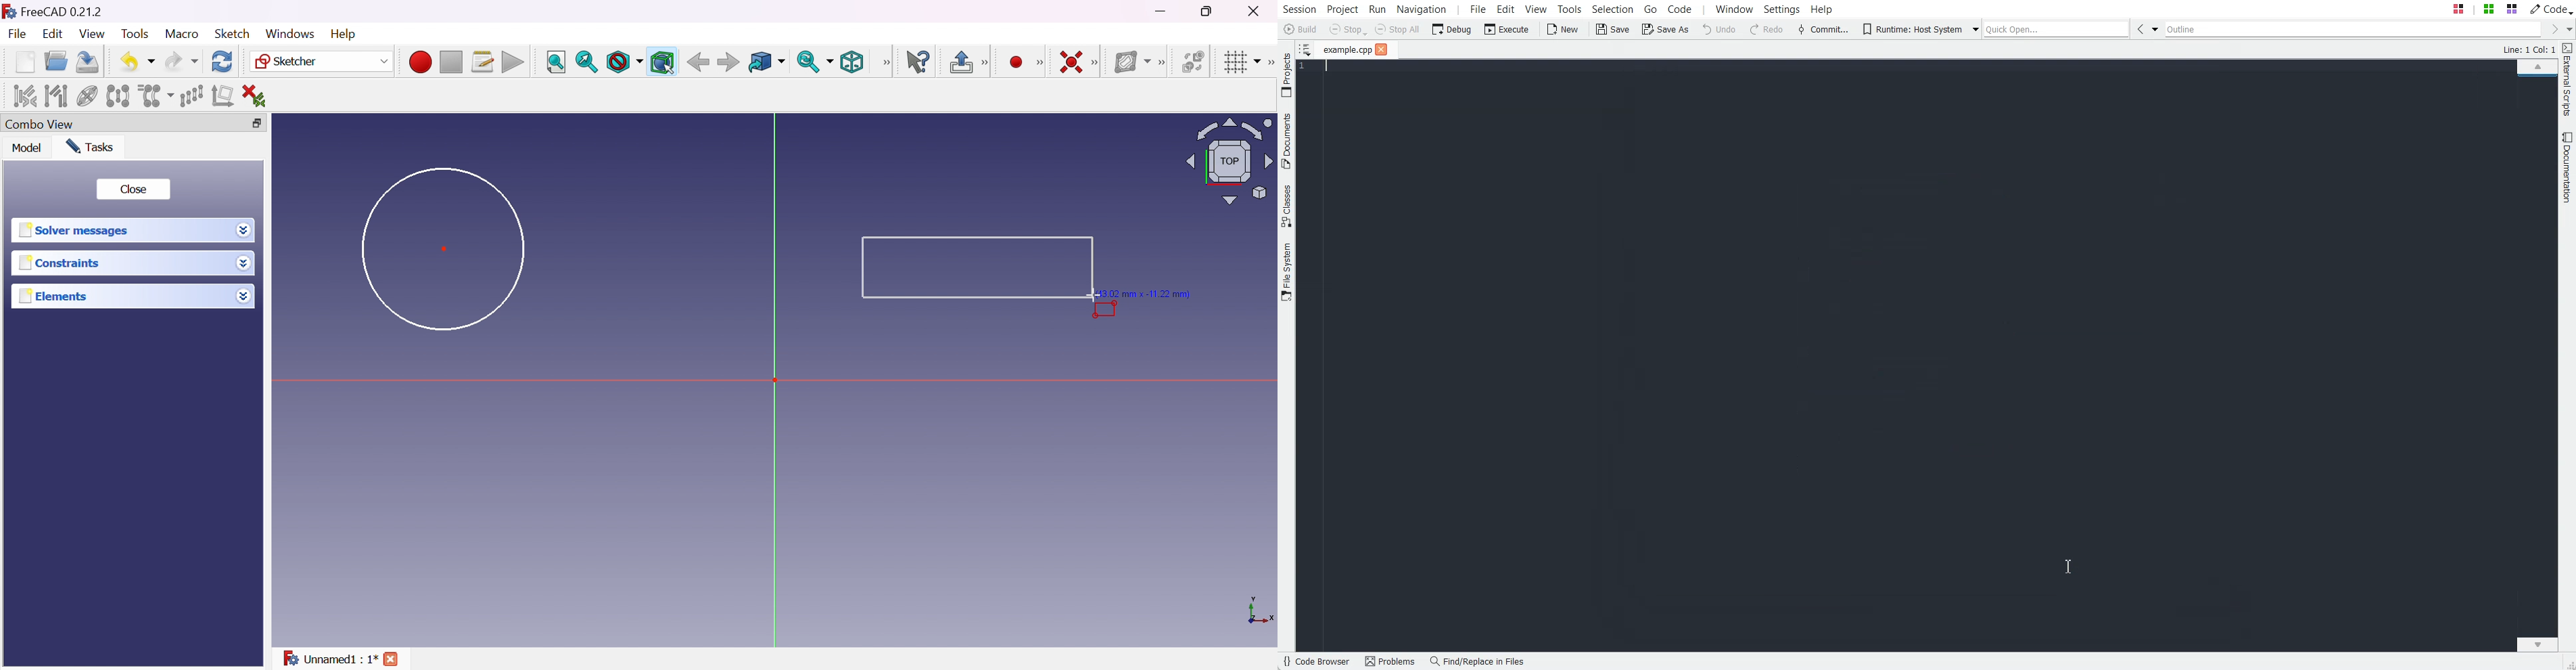 The image size is (2576, 672). What do you see at coordinates (182, 33) in the screenshot?
I see `Macro` at bounding box center [182, 33].